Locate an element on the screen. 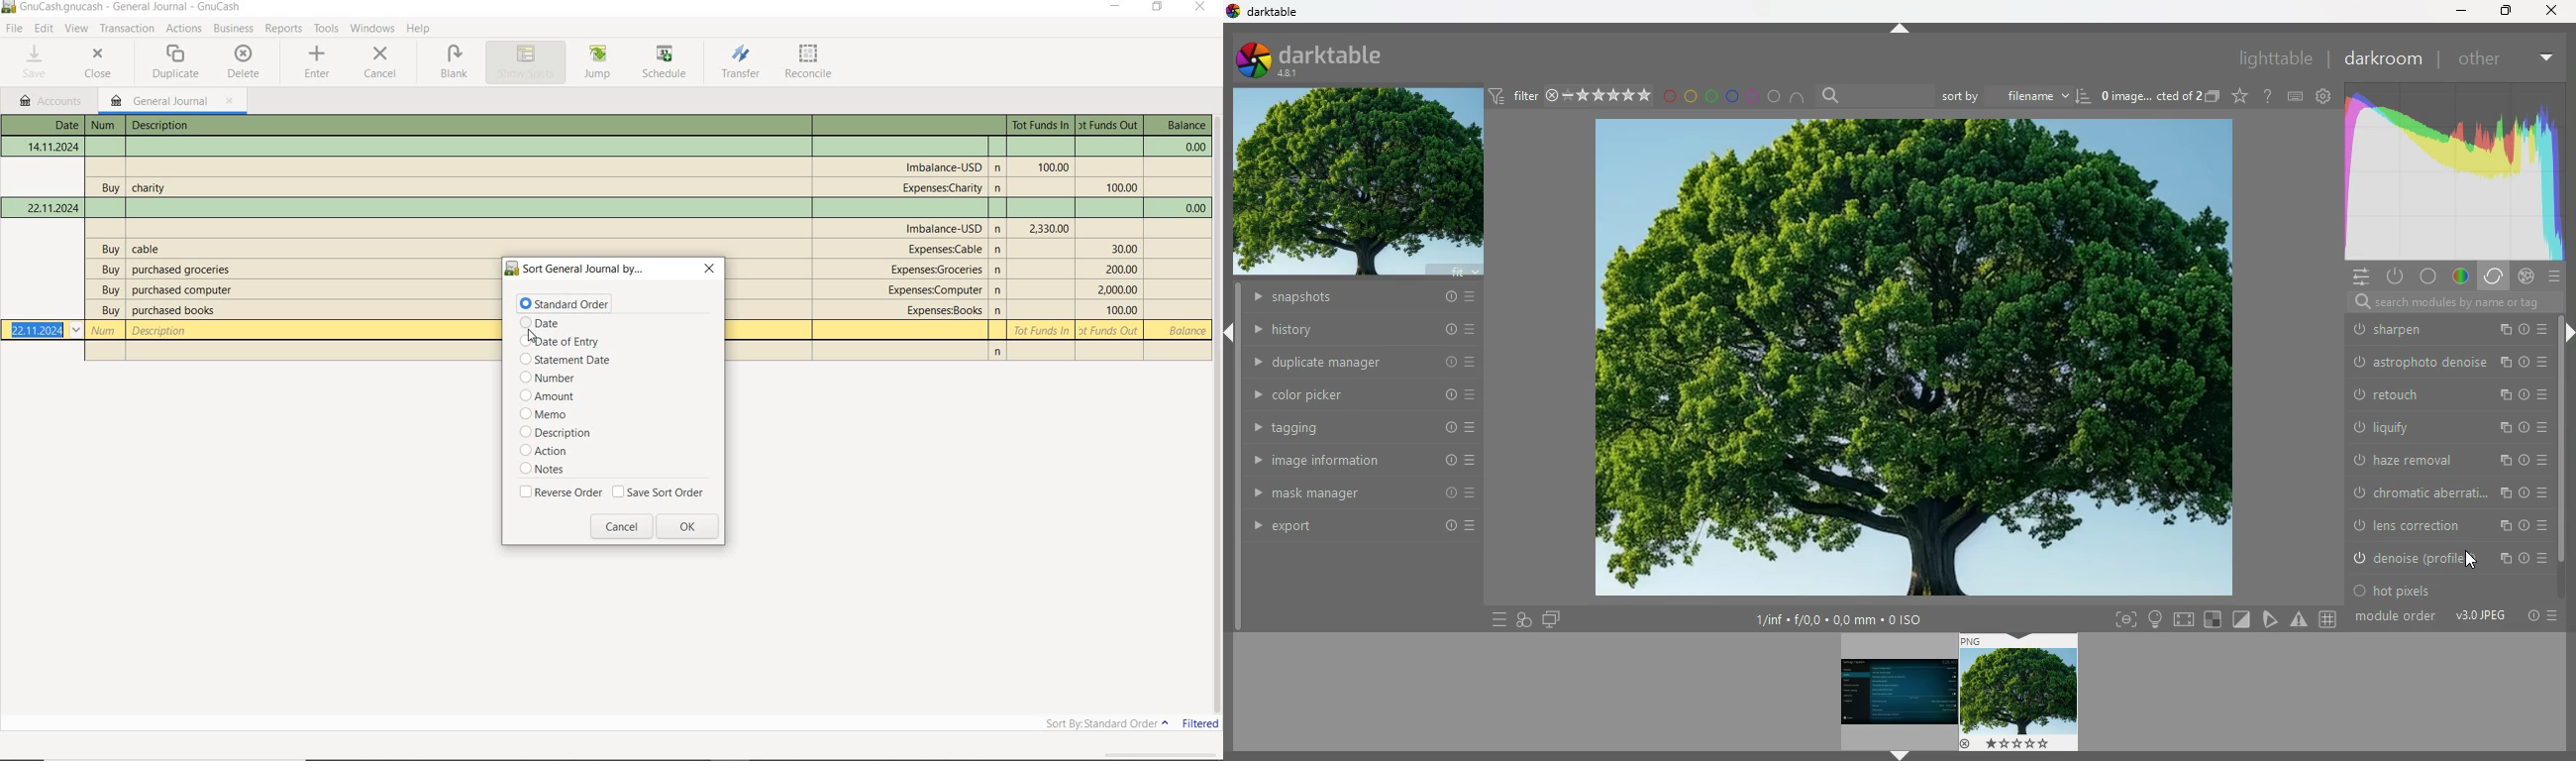 The height and width of the screenshot is (784, 2576). image is located at coordinates (2147, 94).